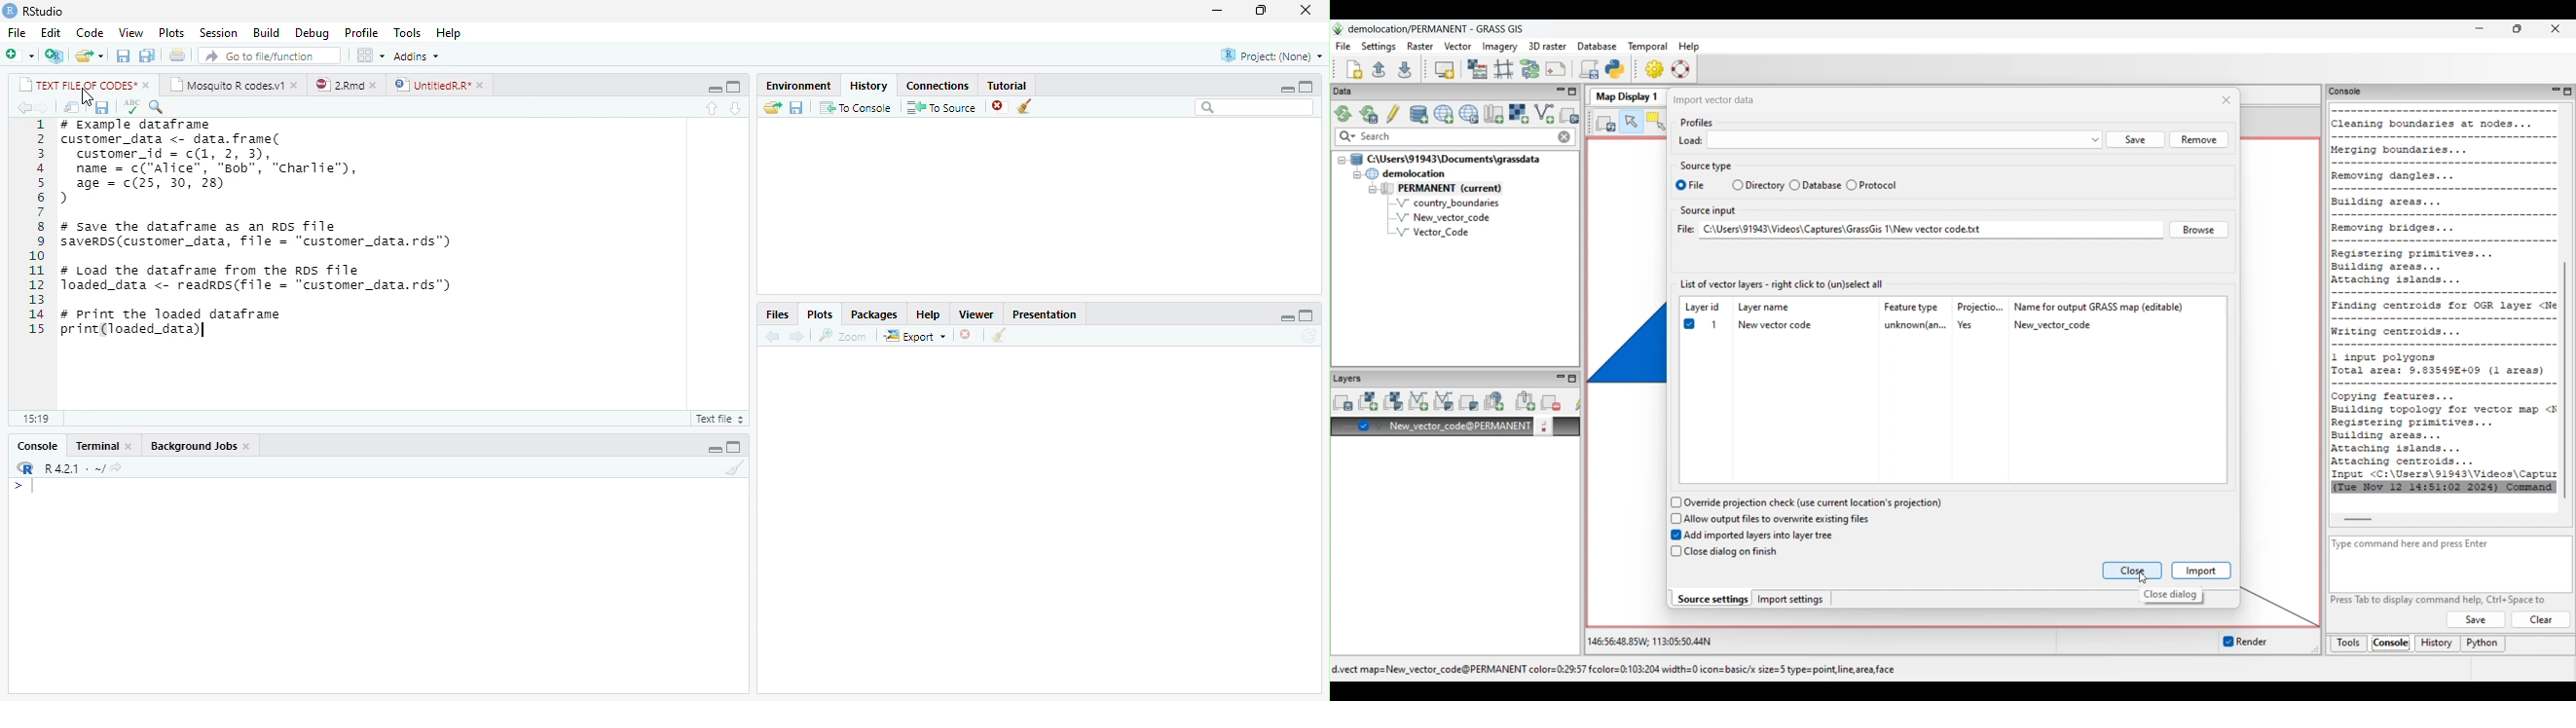 This screenshot has height=728, width=2576. What do you see at coordinates (261, 236) in the screenshot?
I see `# Save the dataframe as an RDS file
saverDs(customer_data, file = "customer_data.rds")` at bounding box center [261, 236].